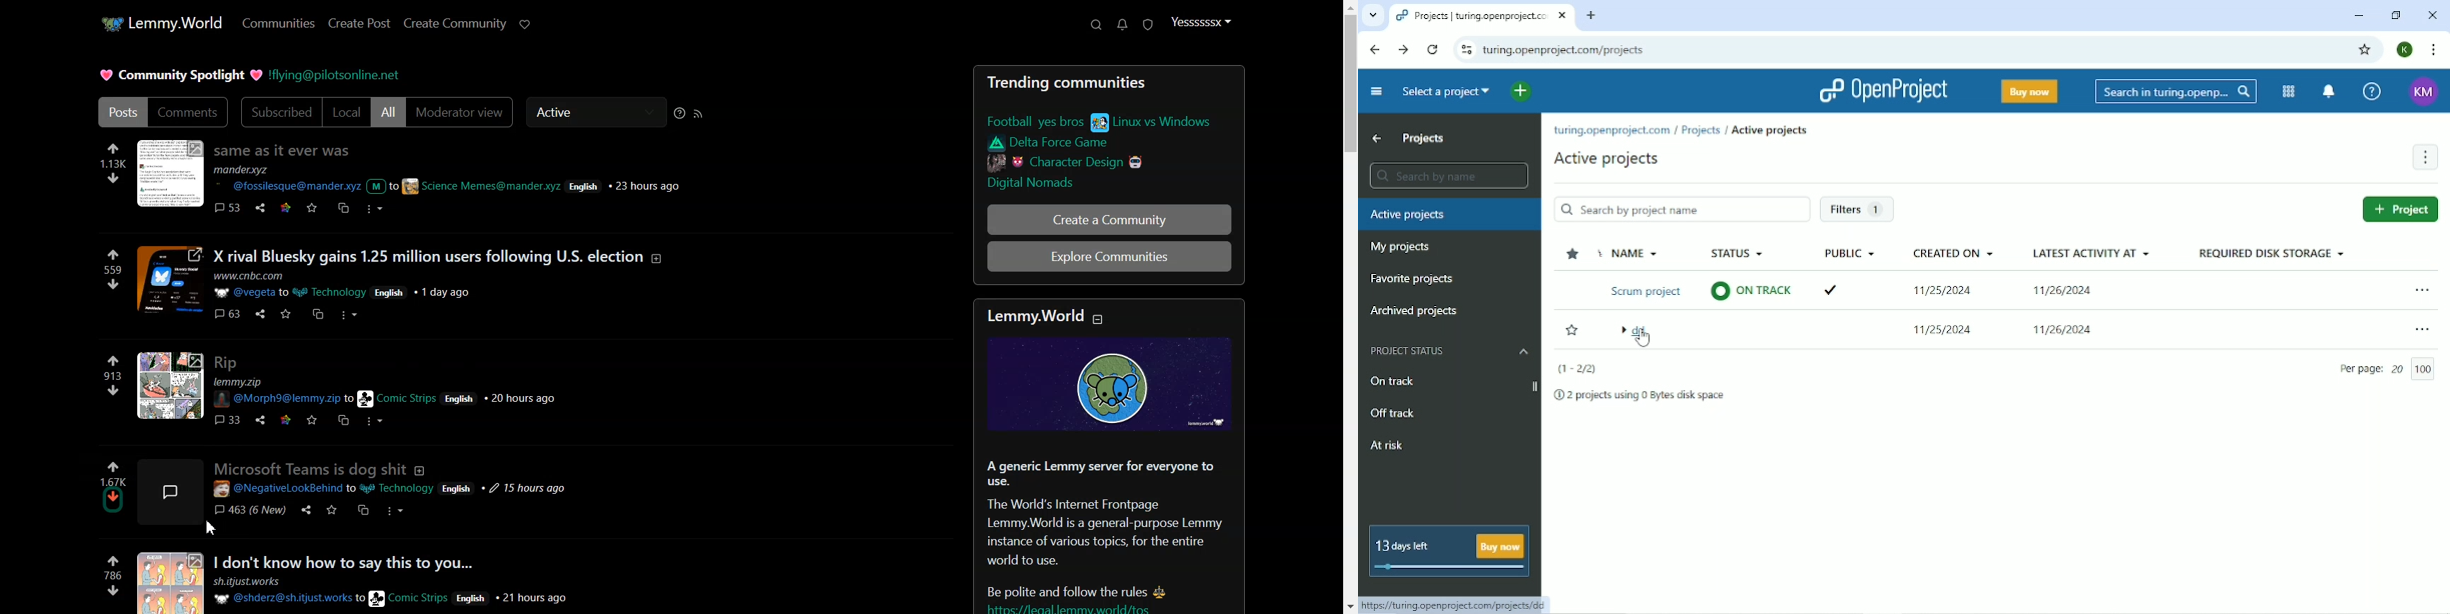 The height and width of the screenshot is (616, 2464). What do you see at coordinates (278, 23) in the screenshot?
I see `Communities` at bounding box center [278, 23].